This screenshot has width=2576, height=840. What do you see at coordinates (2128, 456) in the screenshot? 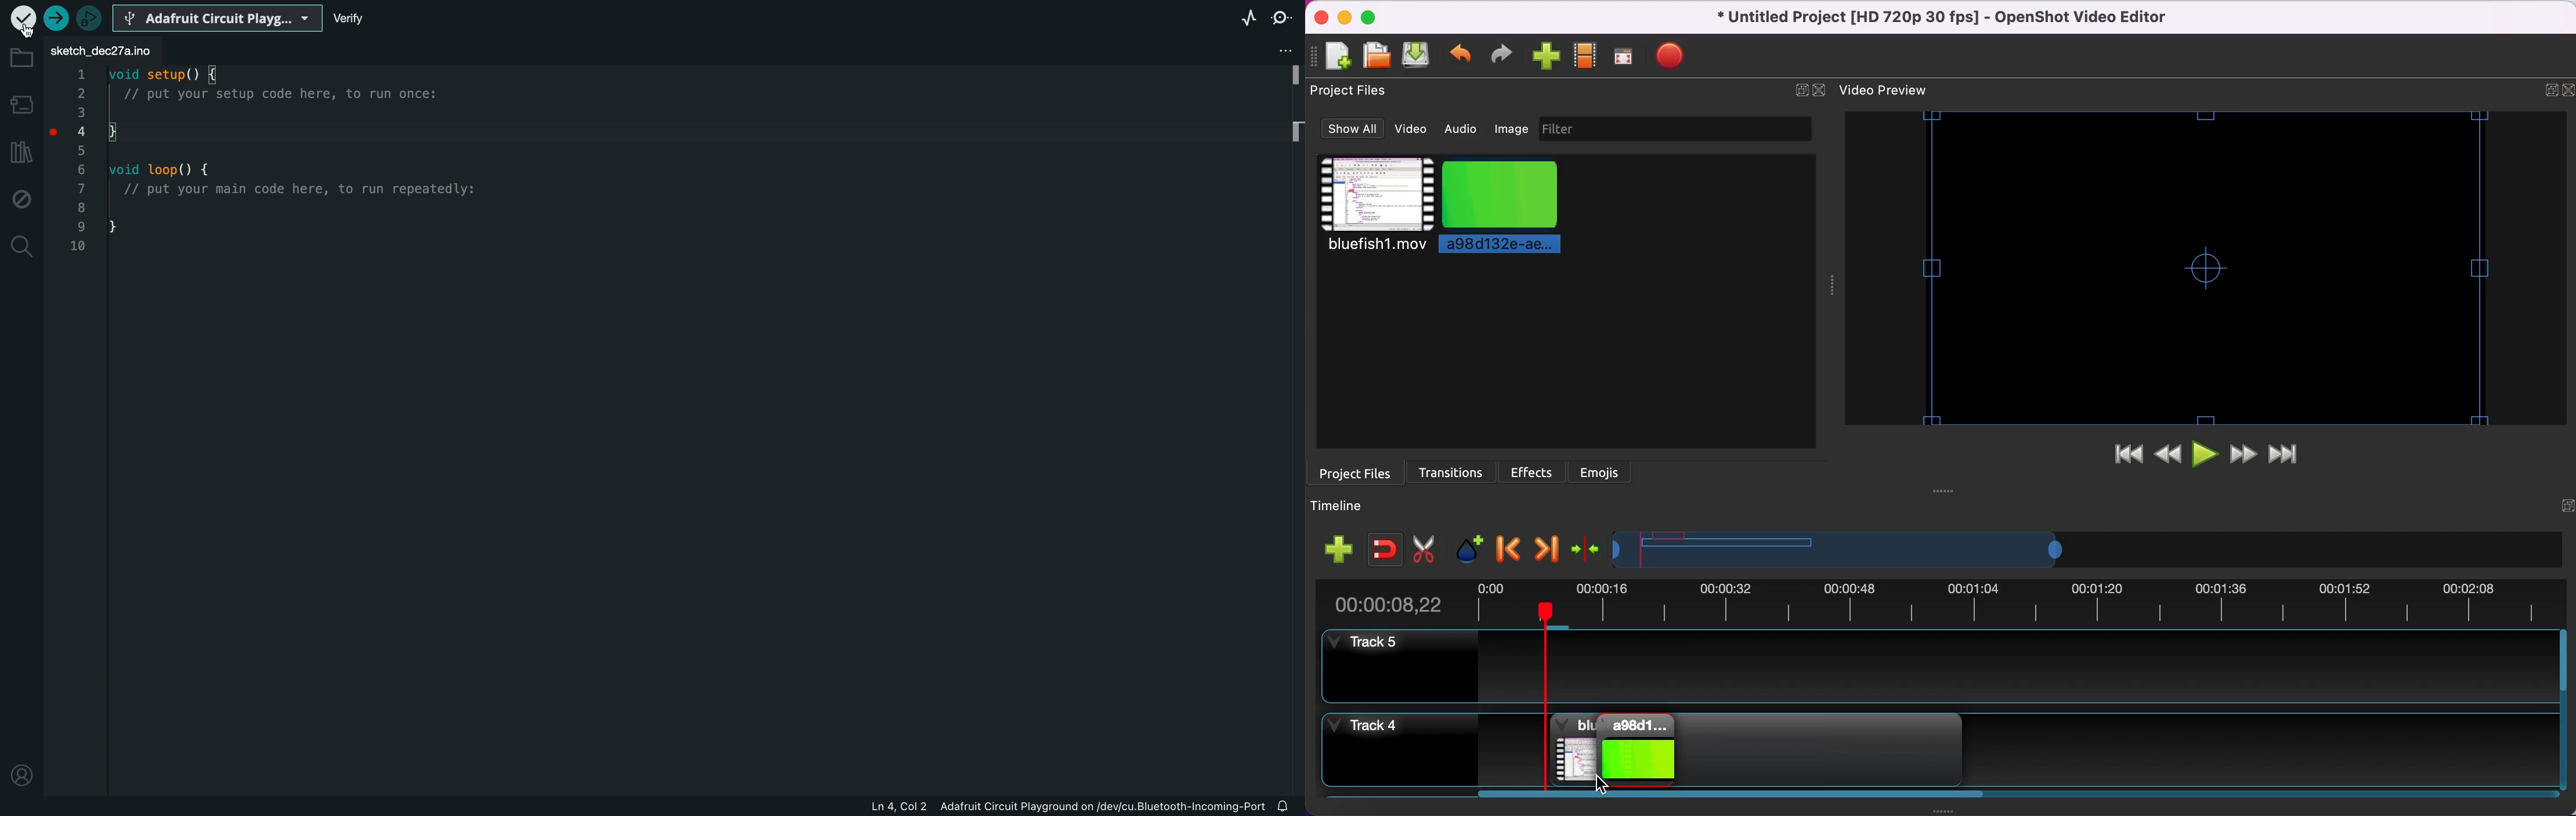
I see `jump to start` at bounding box center [2128, 456].